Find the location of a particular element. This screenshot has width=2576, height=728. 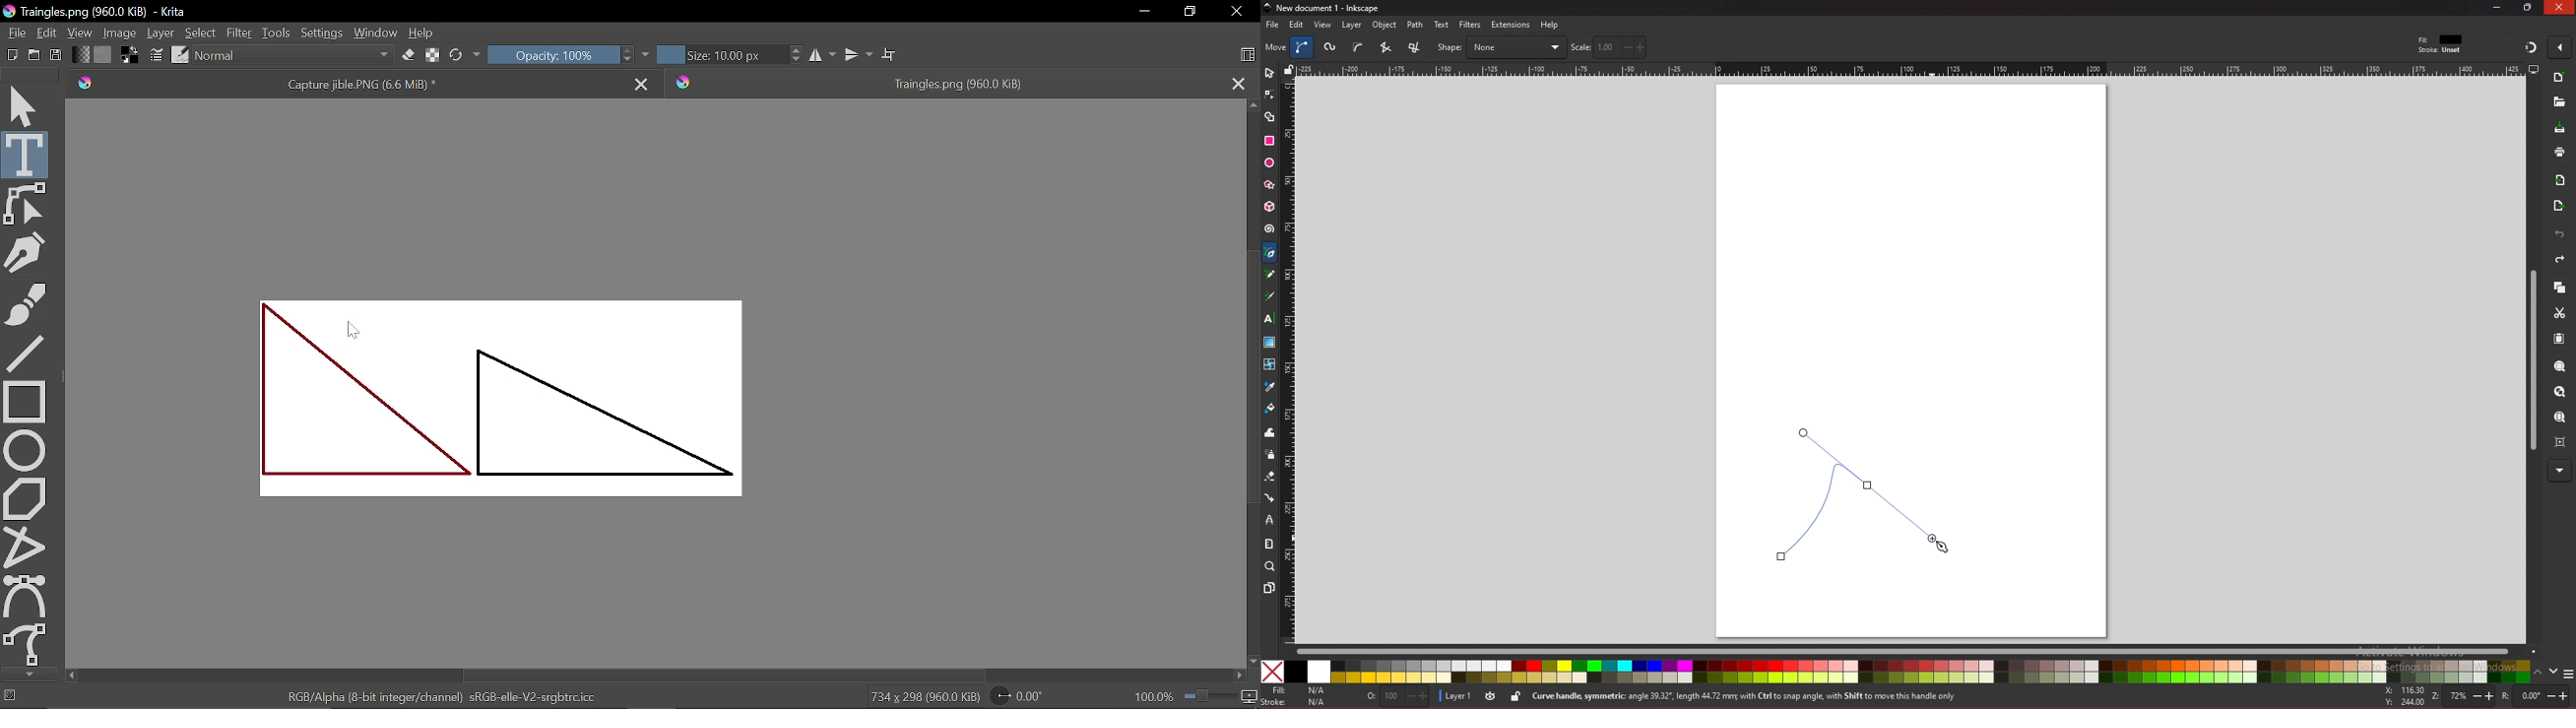

cut is located at coordinates (2560, 313).